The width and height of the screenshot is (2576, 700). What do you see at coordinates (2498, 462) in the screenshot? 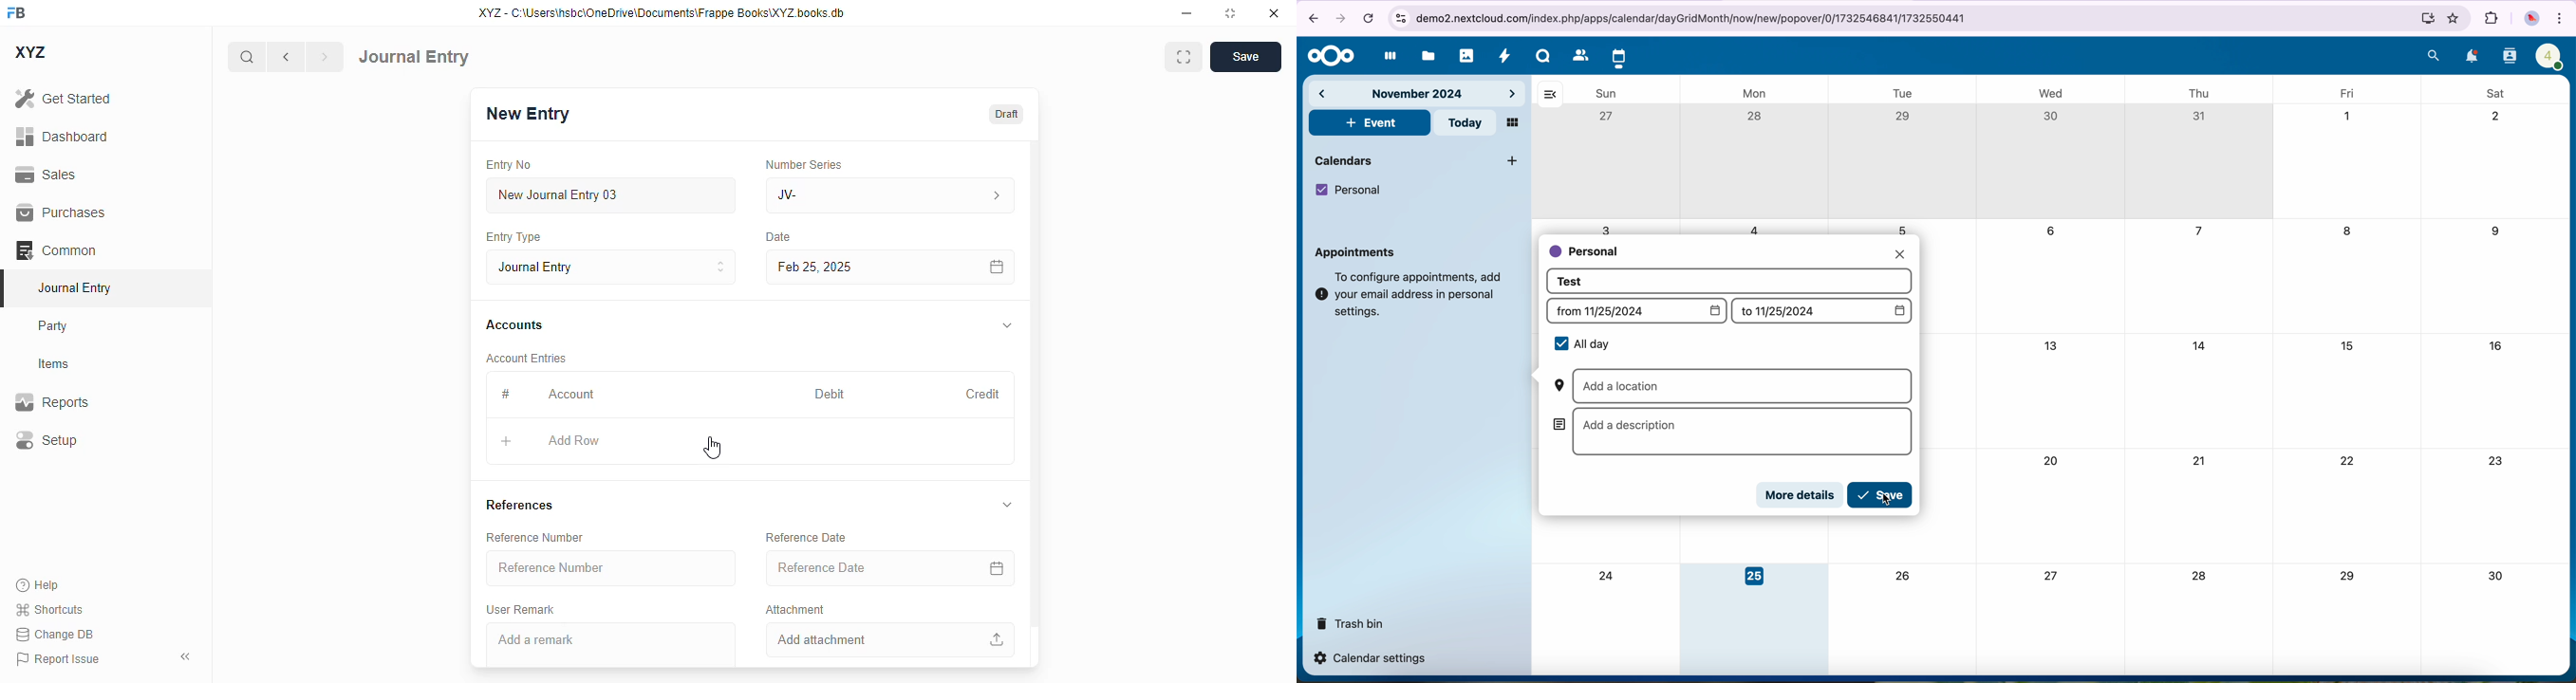
I see `23` at bounding box center [2498, 462].